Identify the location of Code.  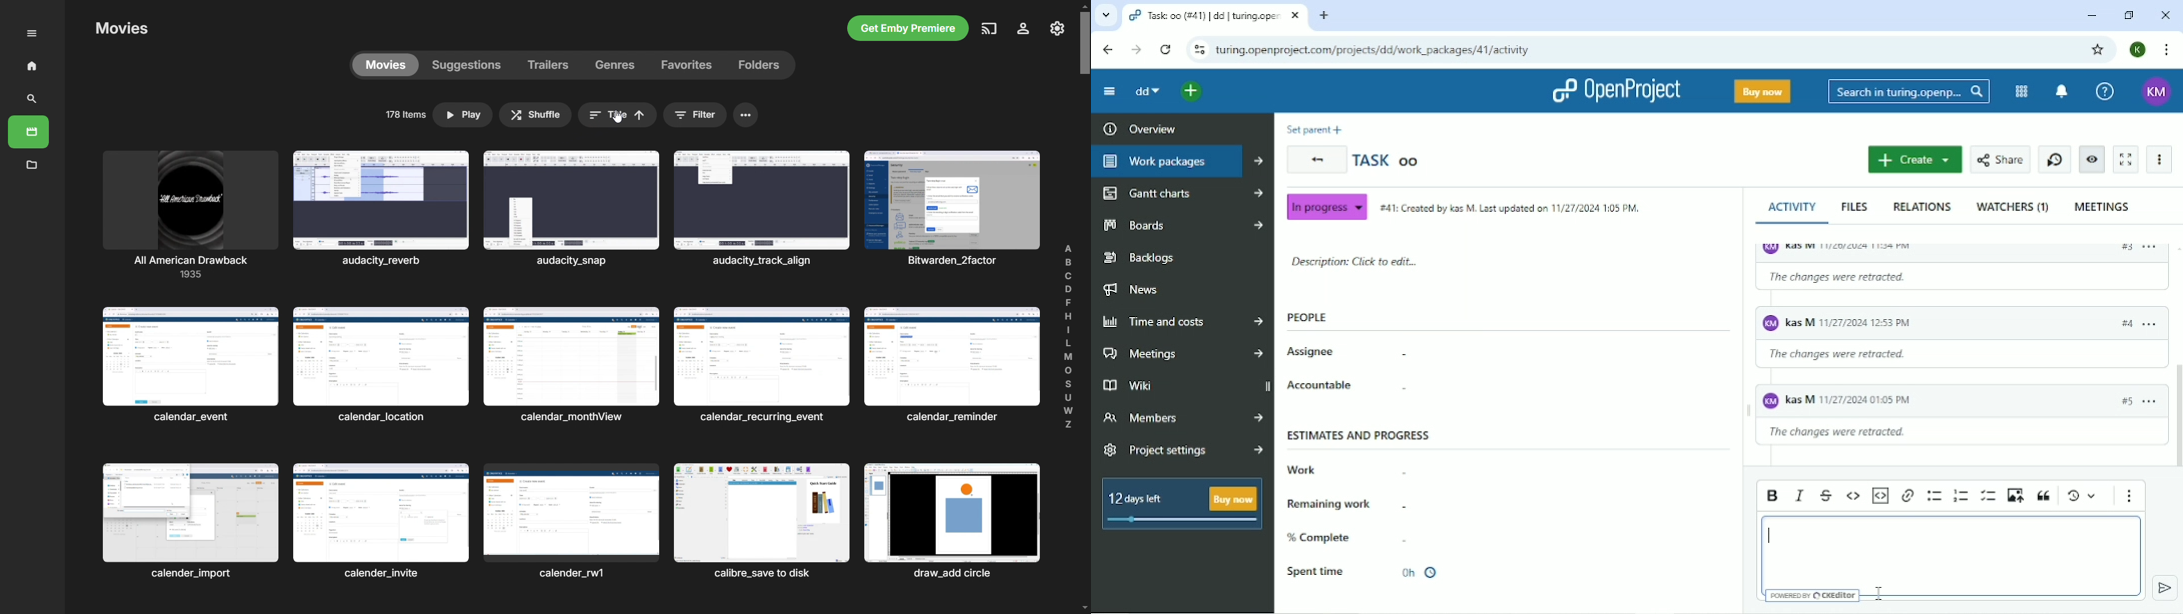
(1853, 496).